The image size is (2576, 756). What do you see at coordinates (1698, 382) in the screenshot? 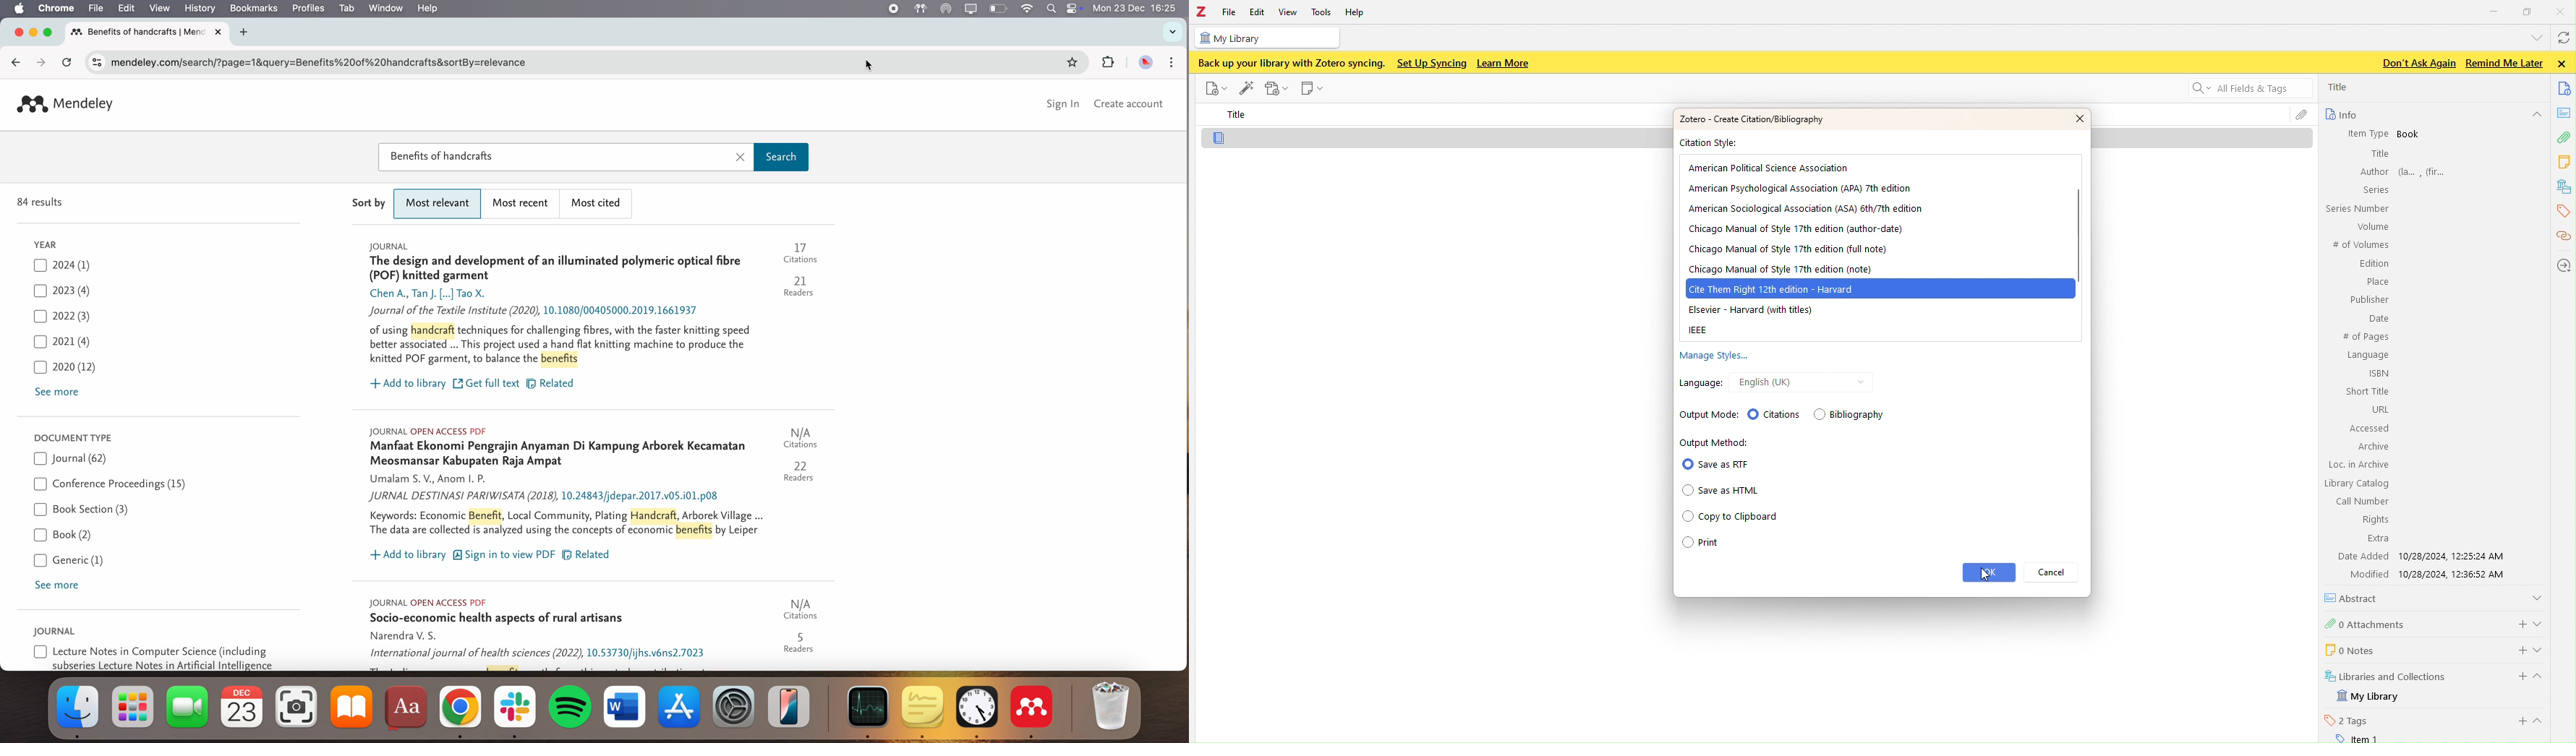
I see `Language:` at bounding box center [1698, 382].